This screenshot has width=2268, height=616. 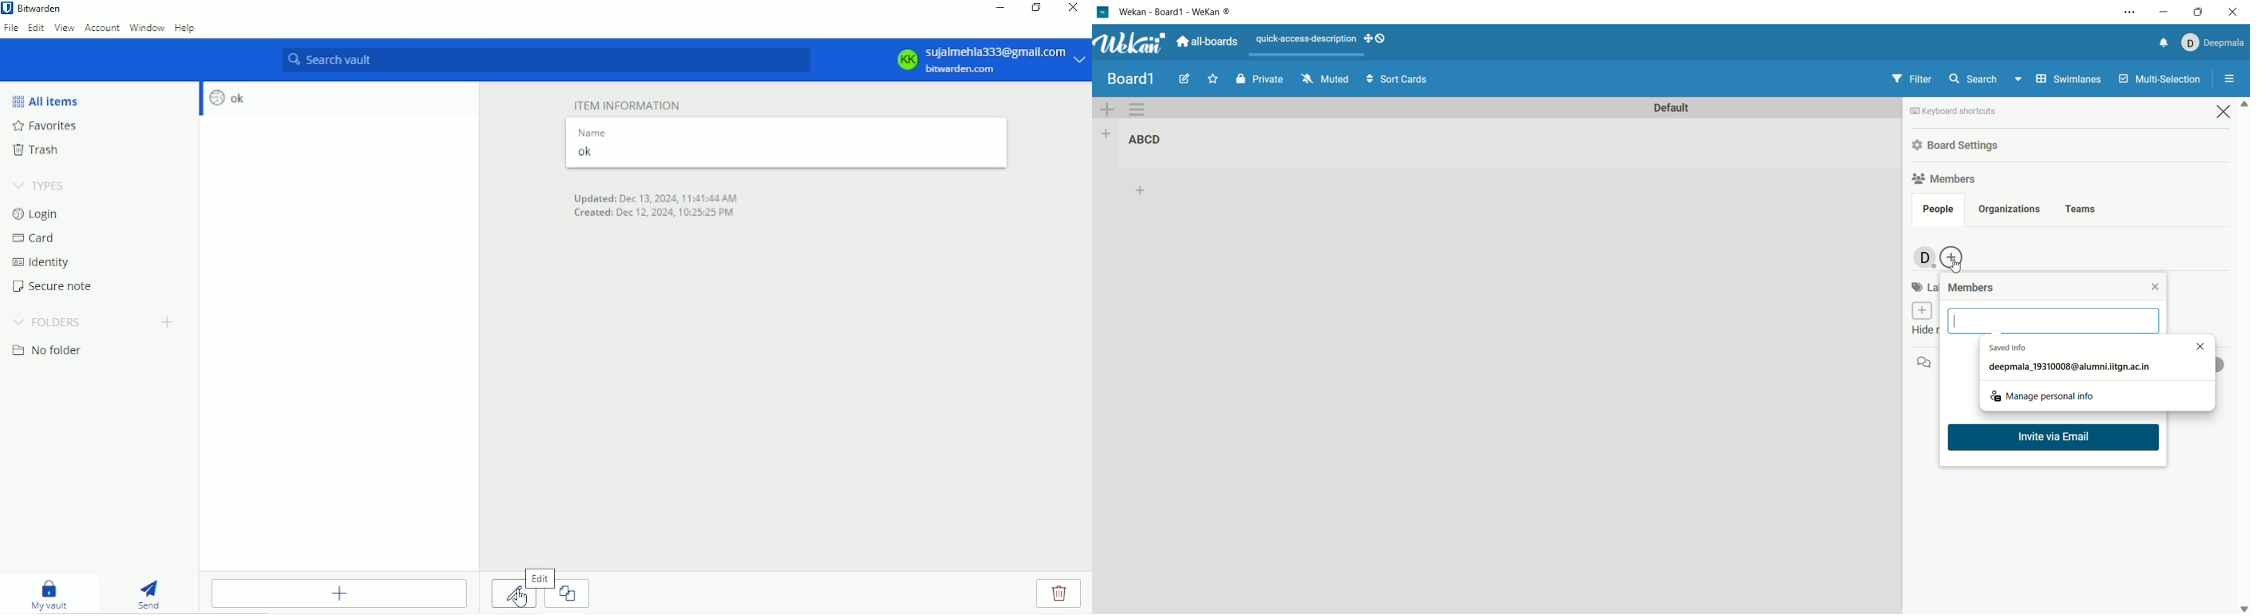 What do you see at coordinates (986, 58) in the screenshot?
I see `Account` at bounding box center [986, 58].